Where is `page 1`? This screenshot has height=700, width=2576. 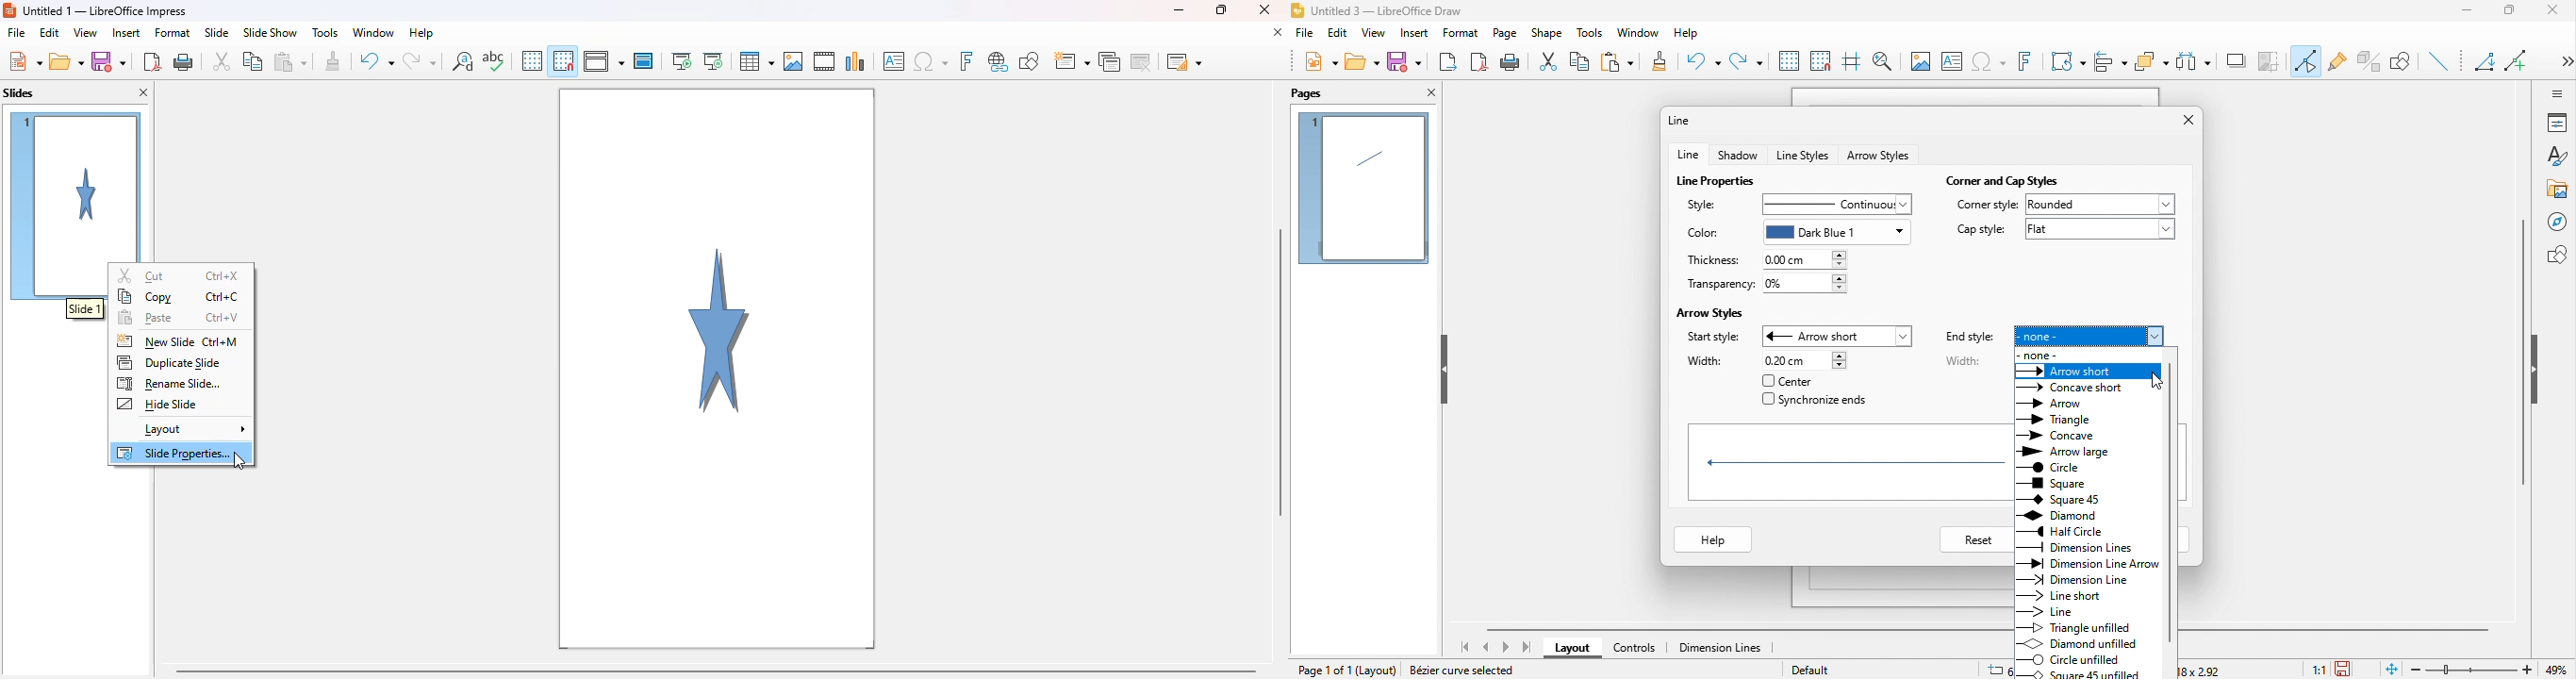
page 1 is located at coordinates (1363, 189).